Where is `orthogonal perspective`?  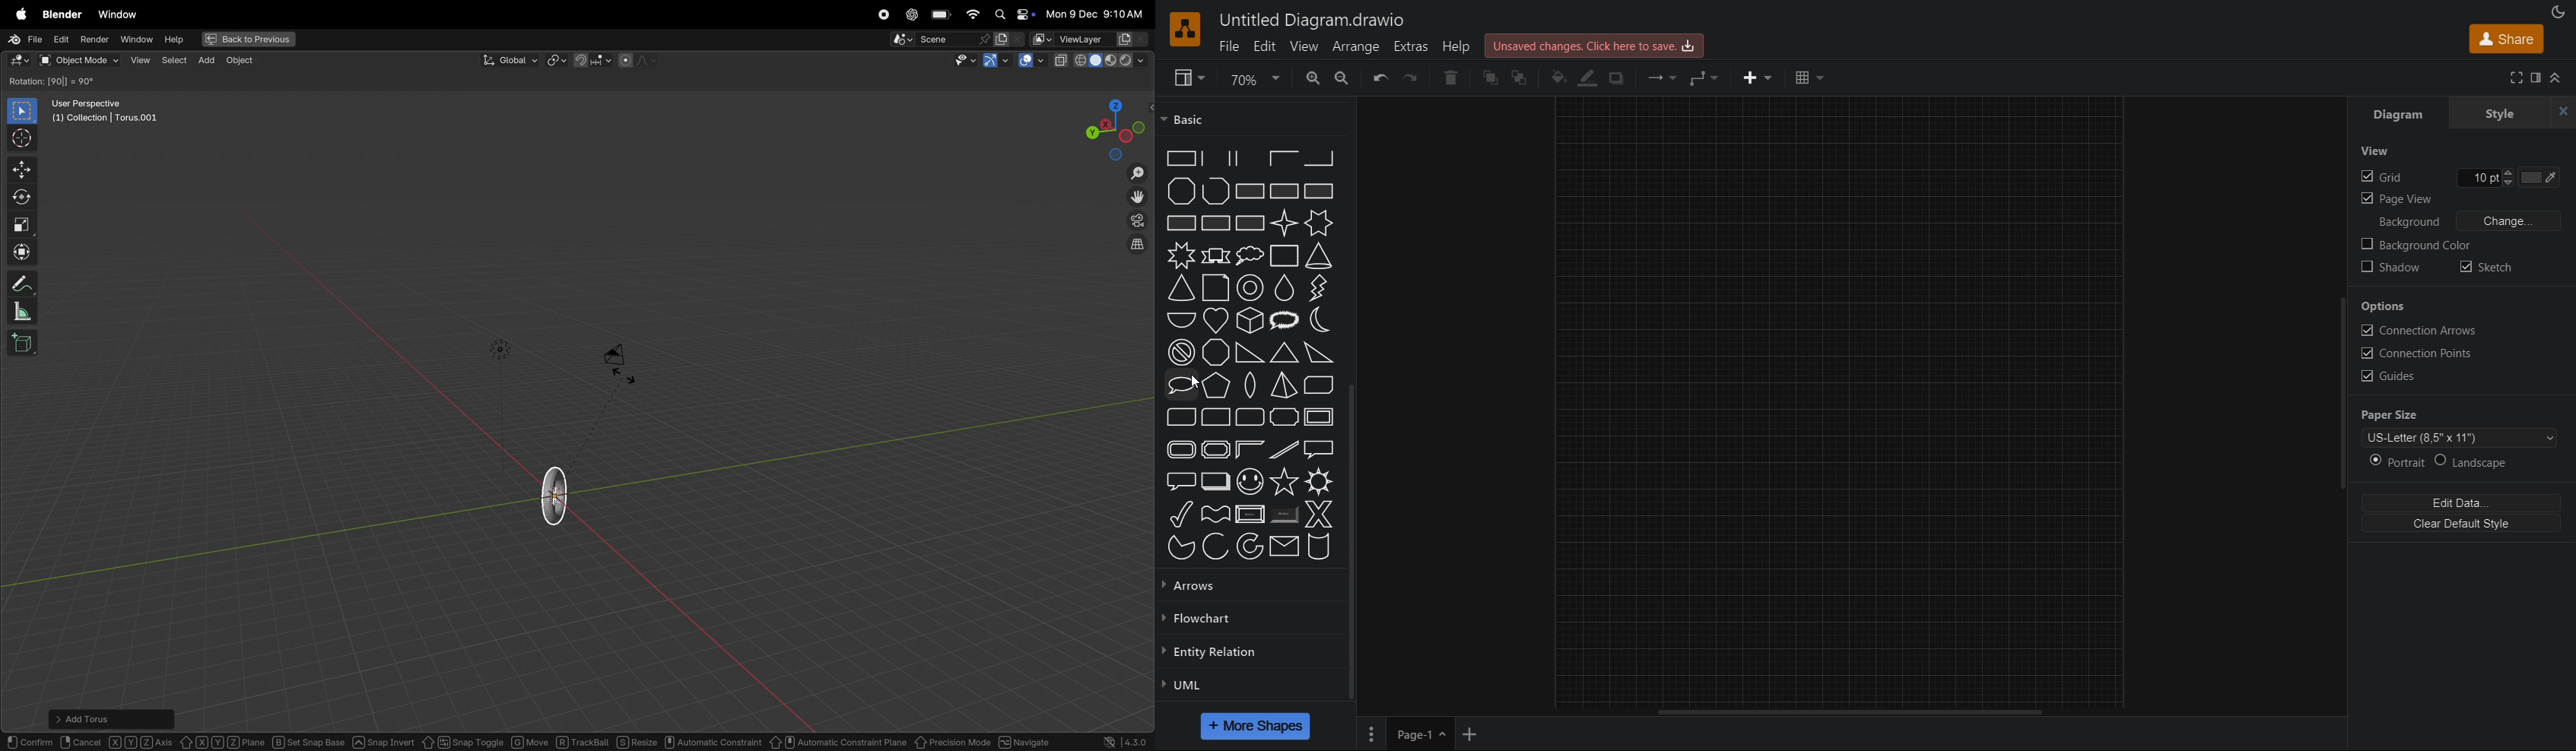
orthogonal perspective is located at coordinates (1137, 245).